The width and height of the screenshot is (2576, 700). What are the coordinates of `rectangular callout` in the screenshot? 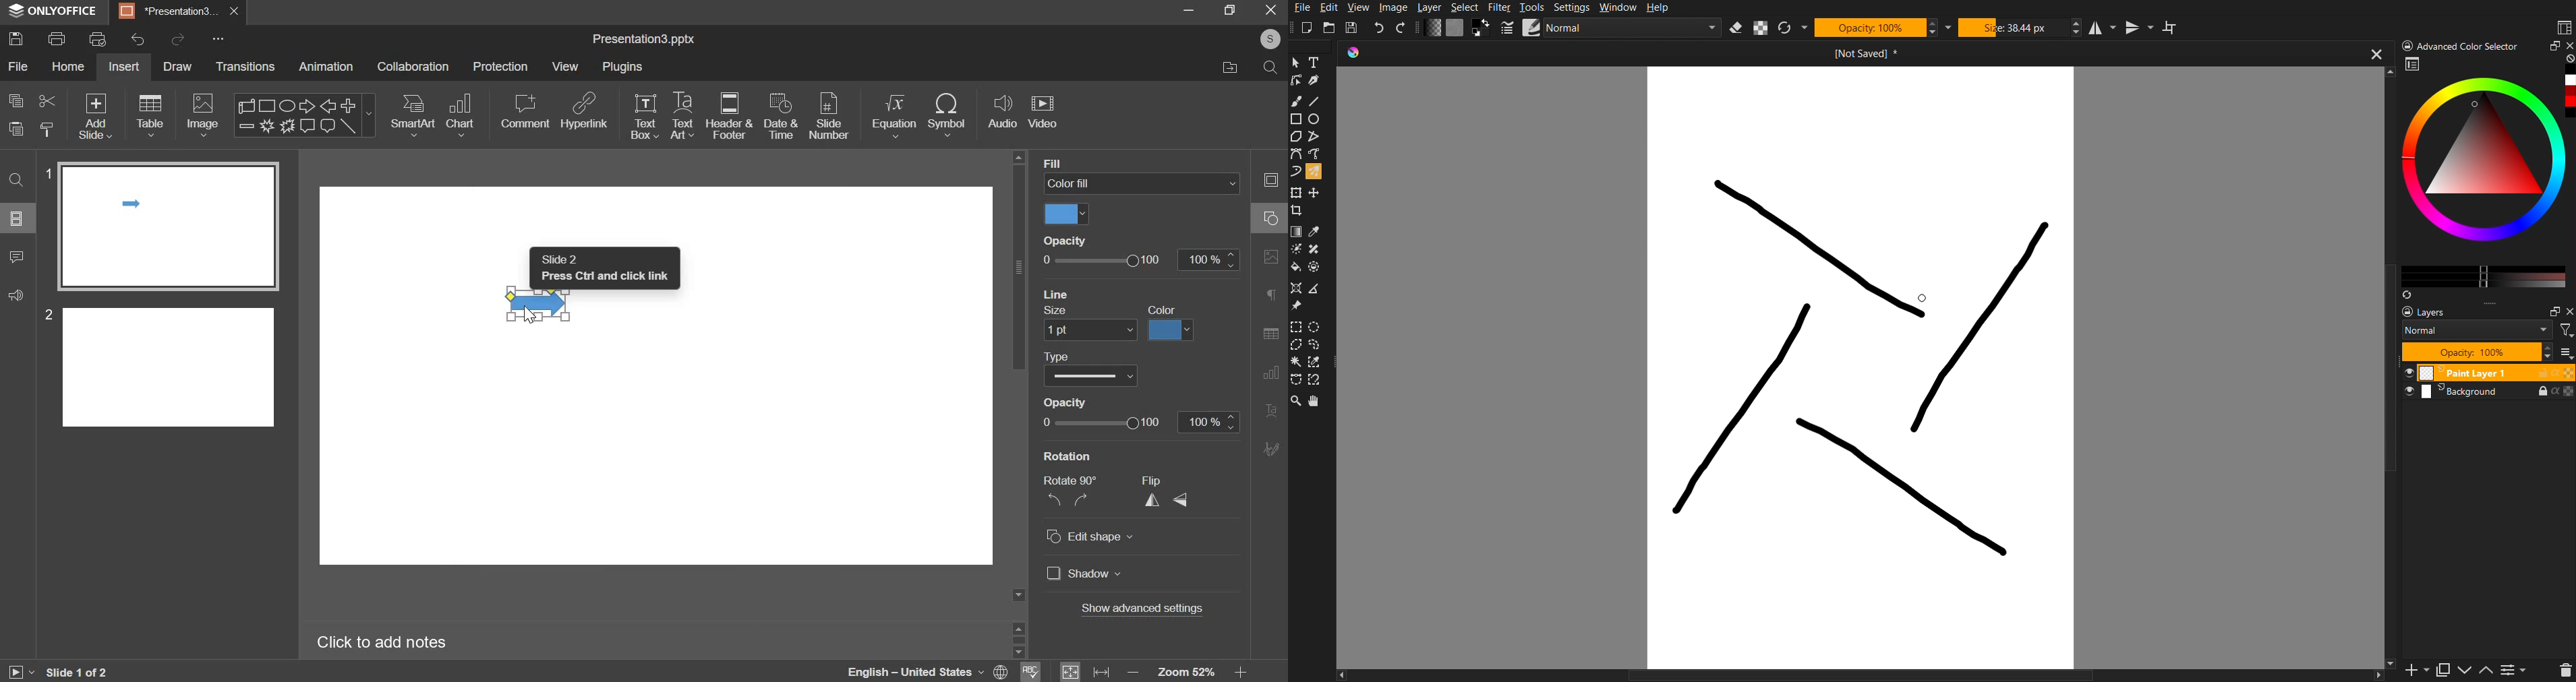 It's located at (307, 126).